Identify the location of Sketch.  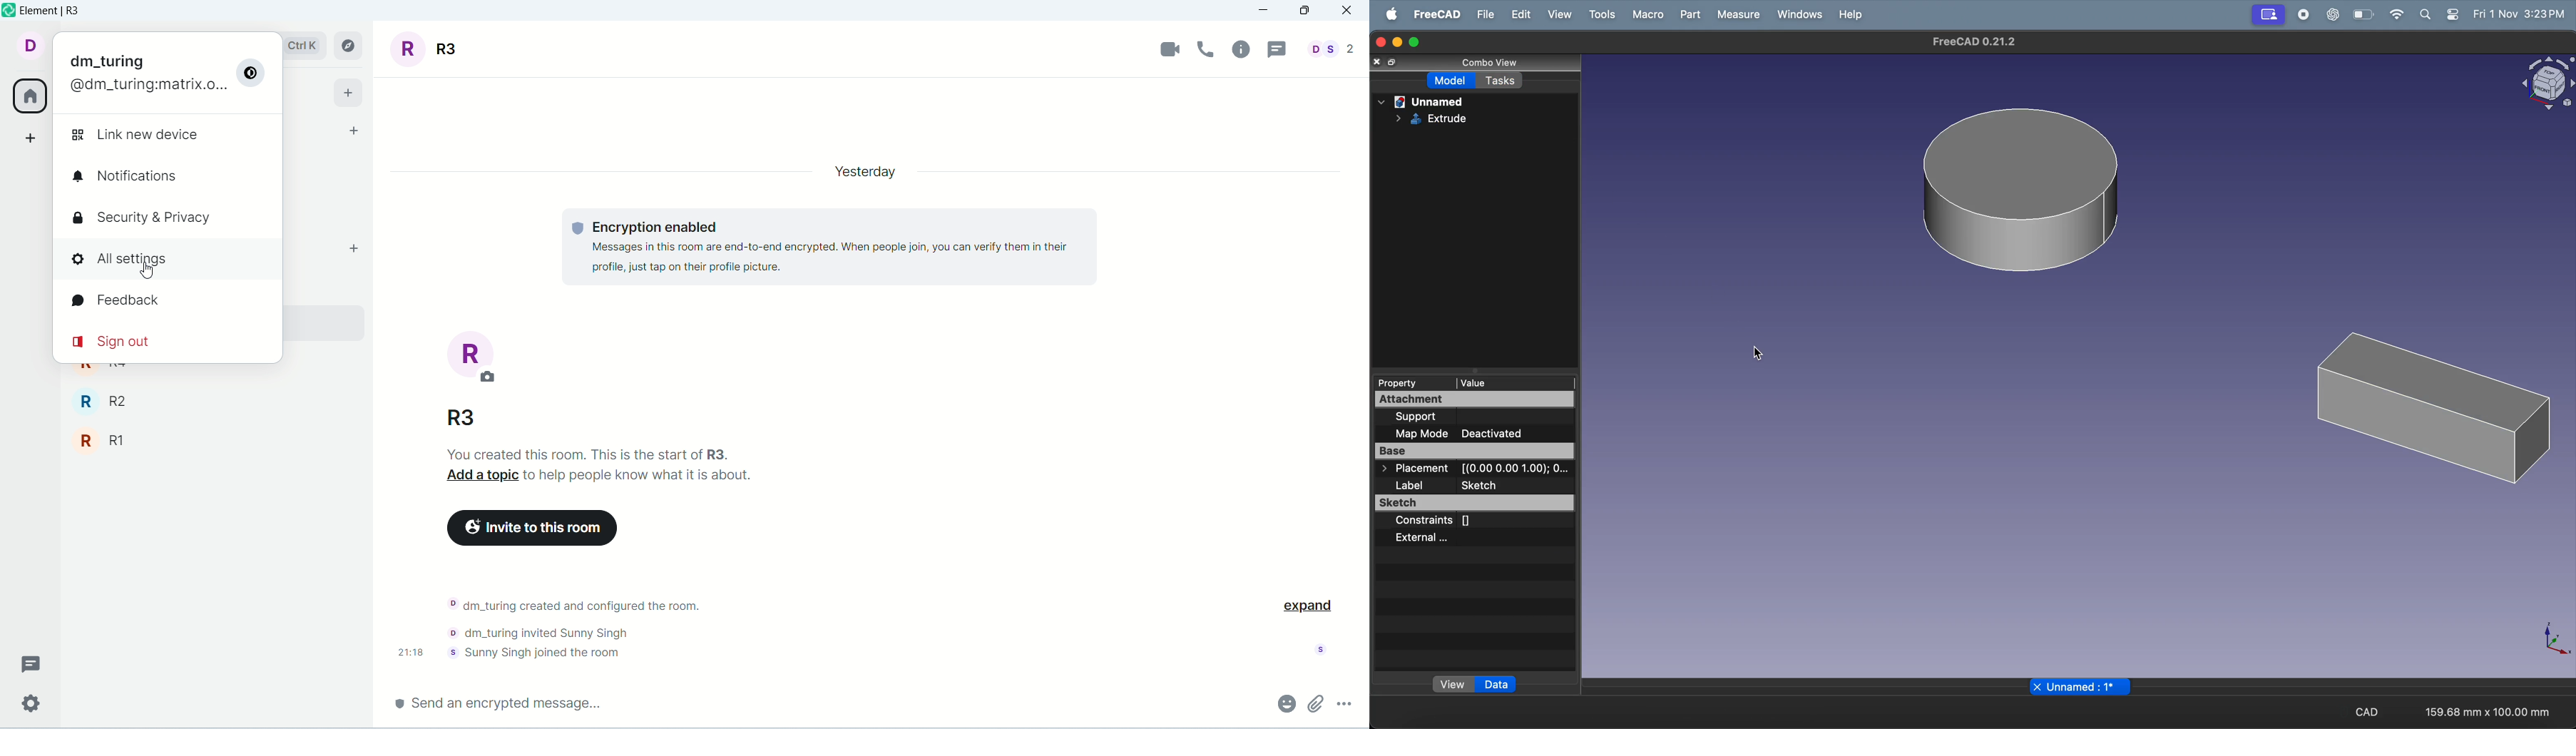
(1475, 502).